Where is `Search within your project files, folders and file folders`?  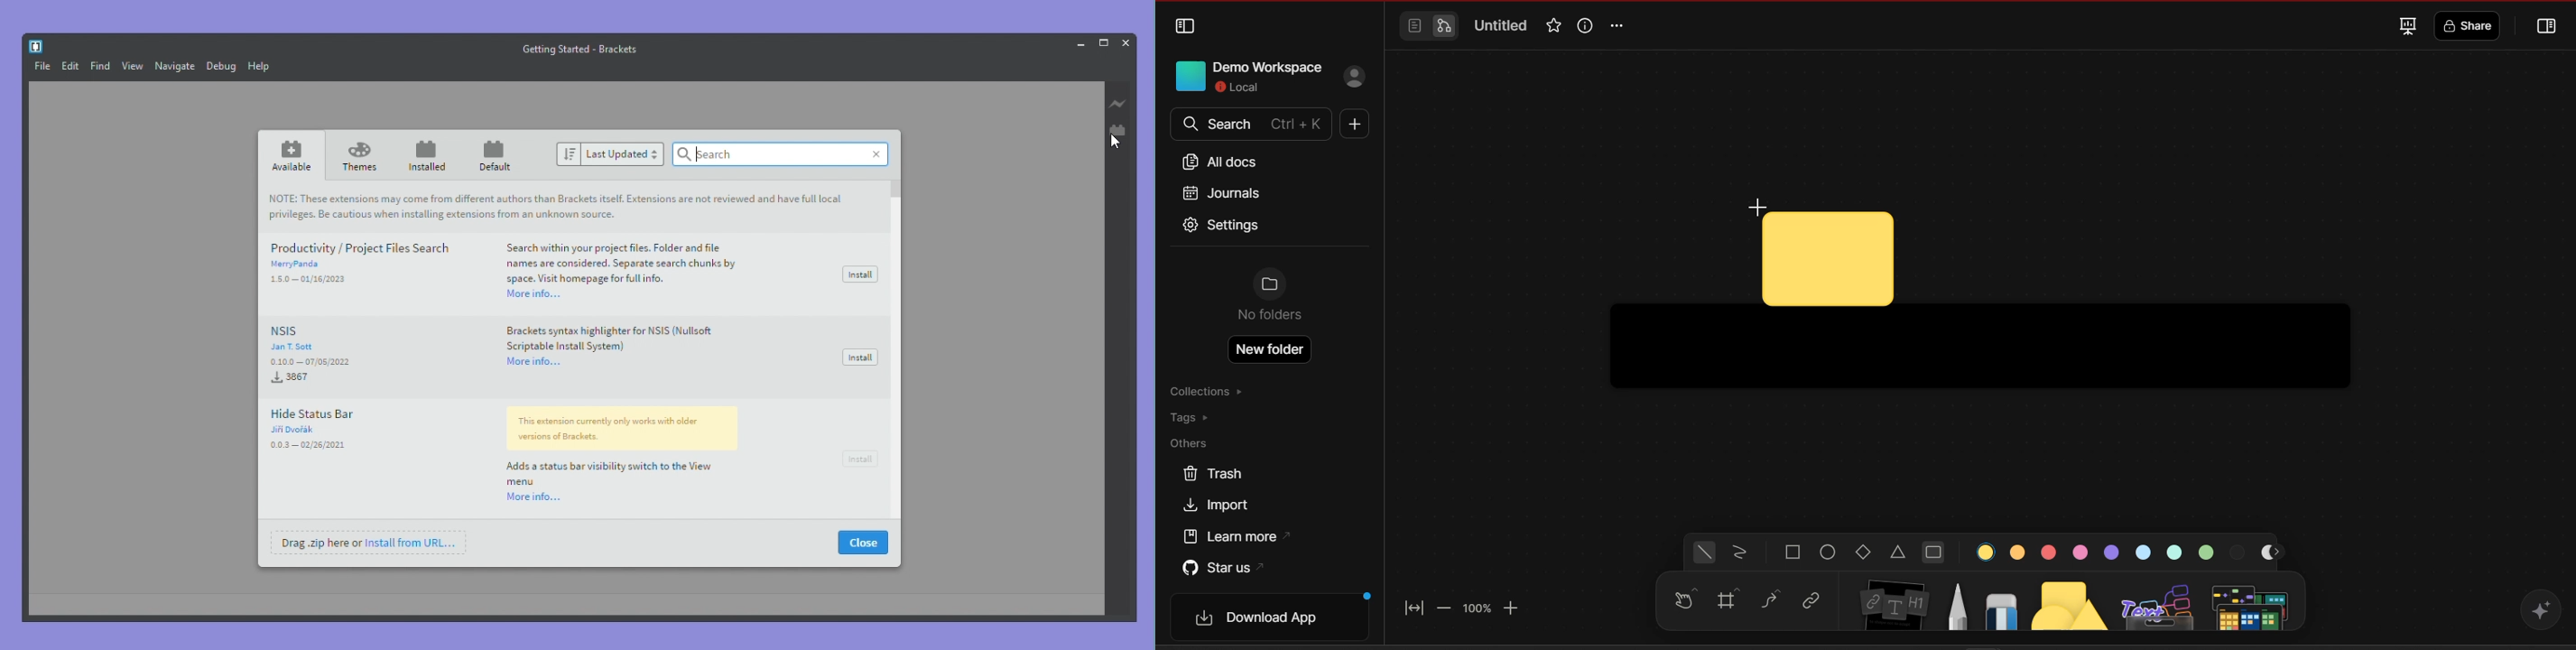 Search within your project files, folders and file folders is located at coordinates (622, 262).